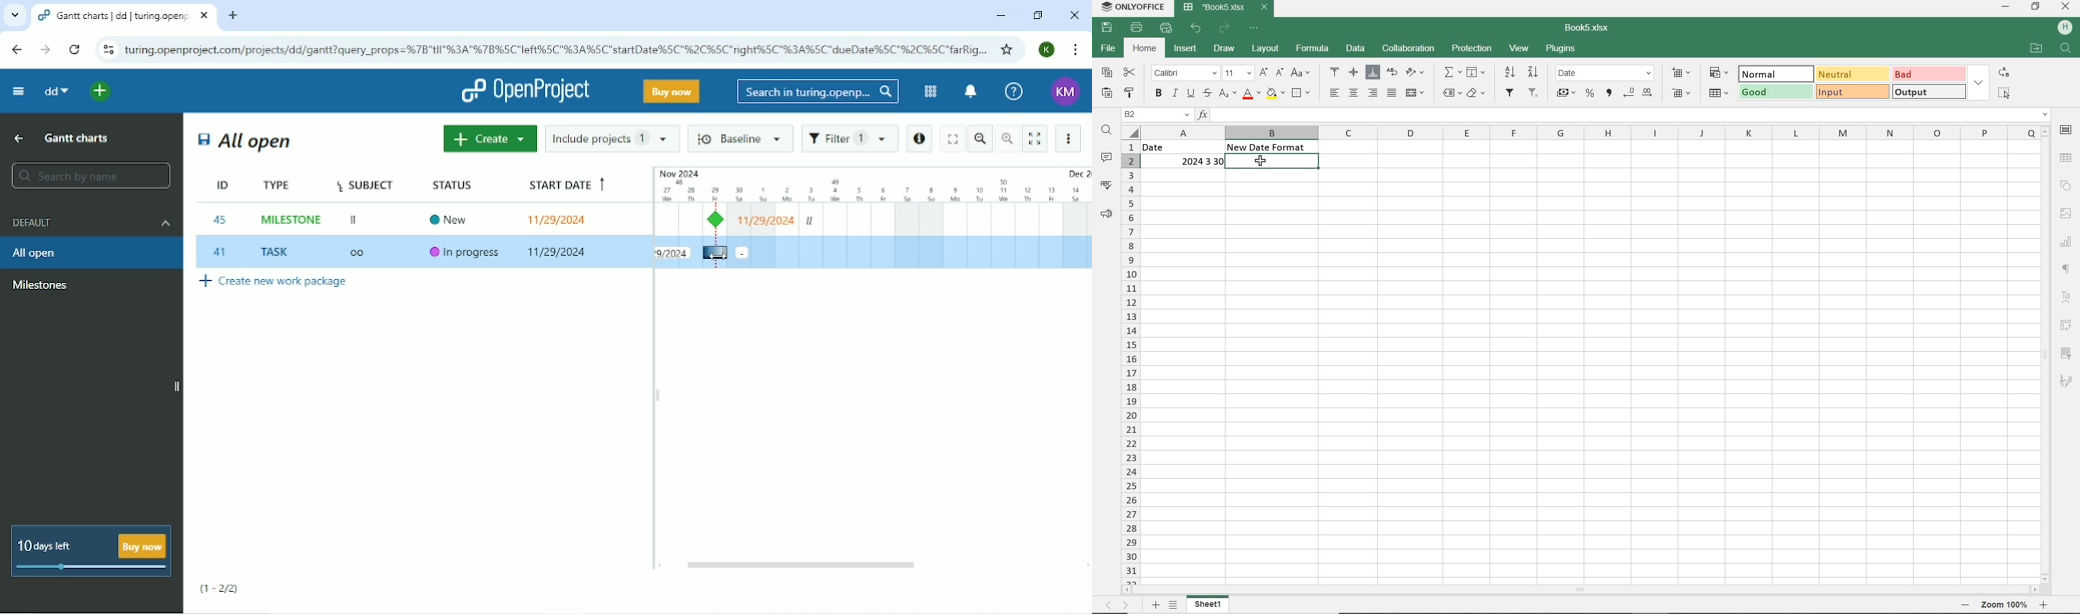 The width and height of the screenshot is (2100, 616). What do you see at coordinates (1590, 93) in the screenshot?
I see `PERCENT STYLE` at bounding box center [1590, 93].